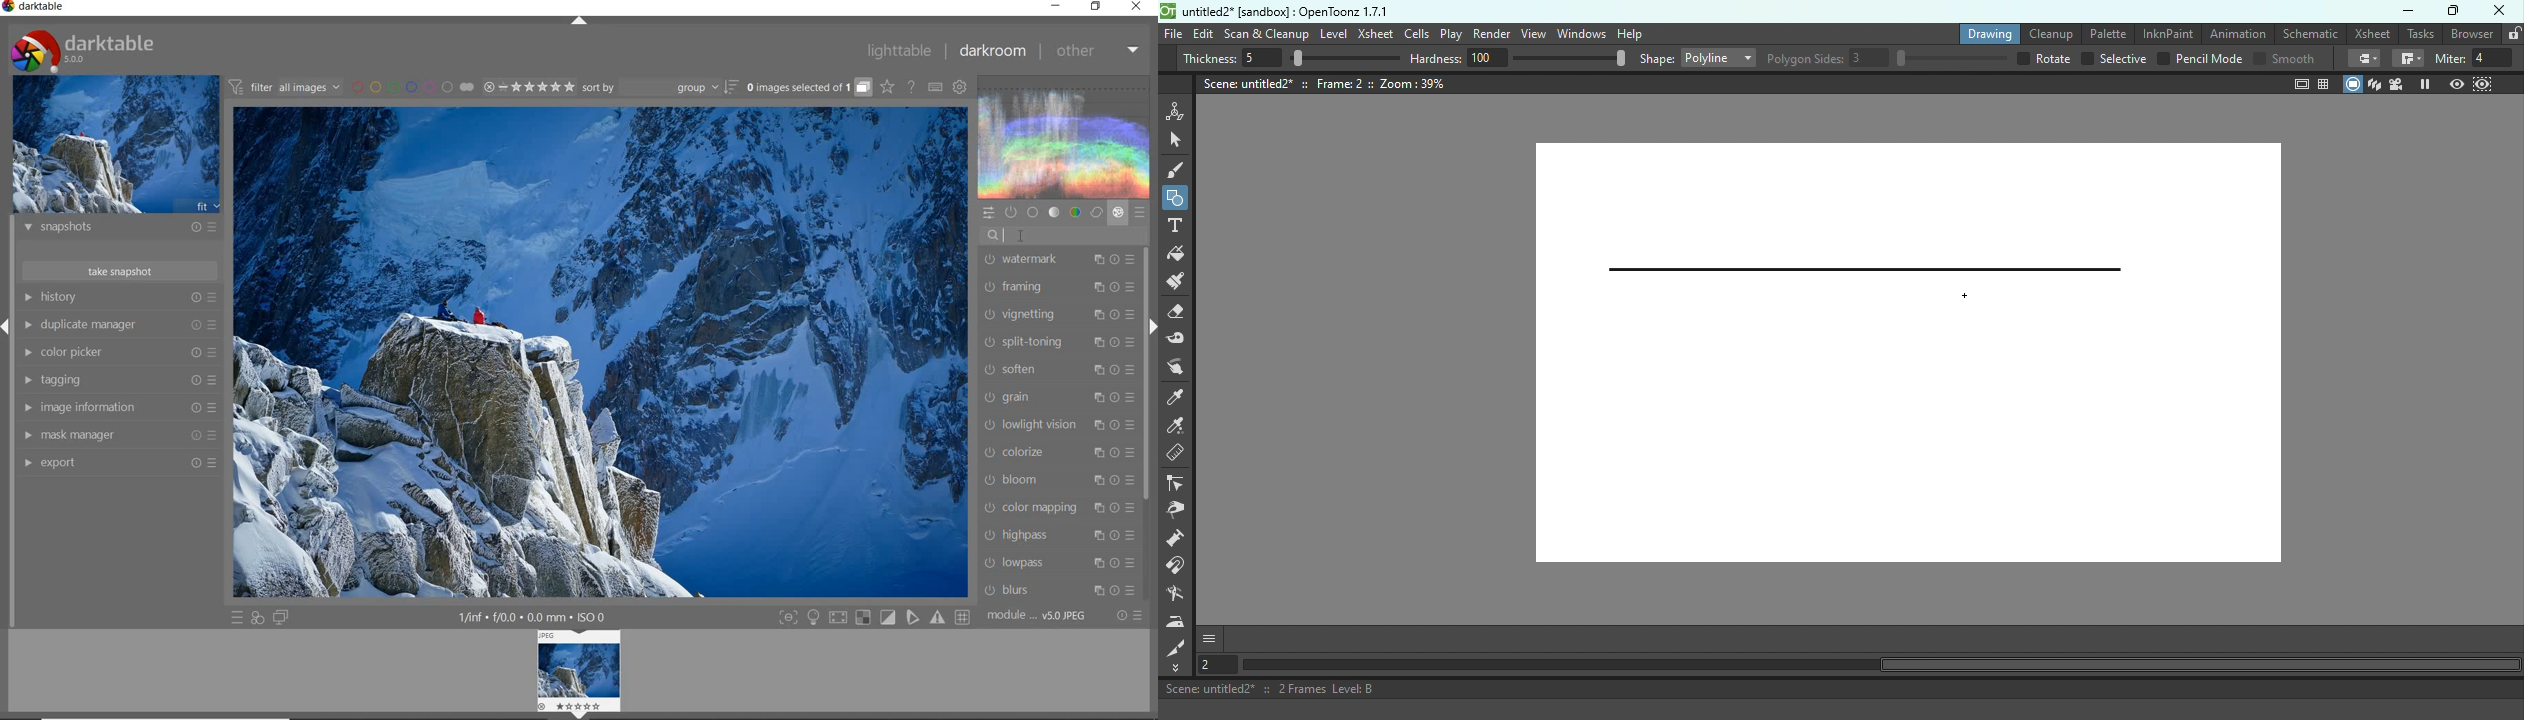 The width and height of the screenshot is (2548, 728). What do you see at coordinates (578, 21) in the screenshot?
I see `expand/collapse` at bounding box center [578, 21].